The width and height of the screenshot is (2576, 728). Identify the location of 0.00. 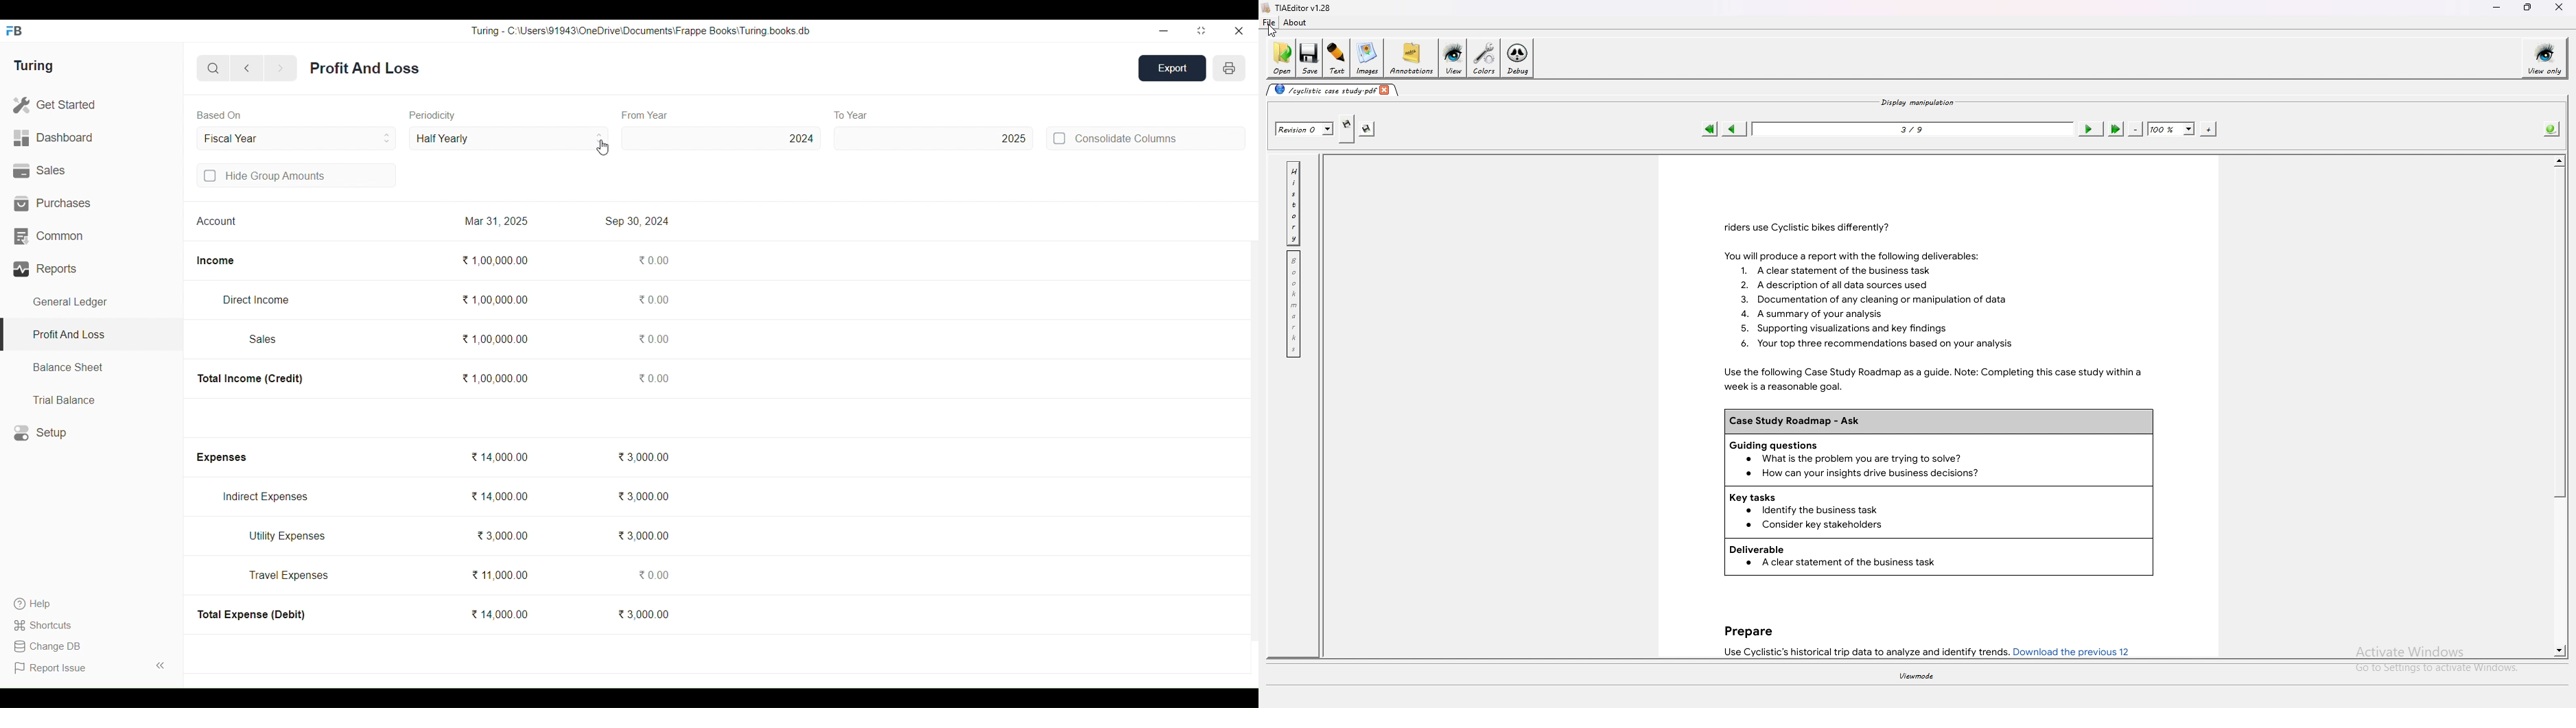
(653, 300).